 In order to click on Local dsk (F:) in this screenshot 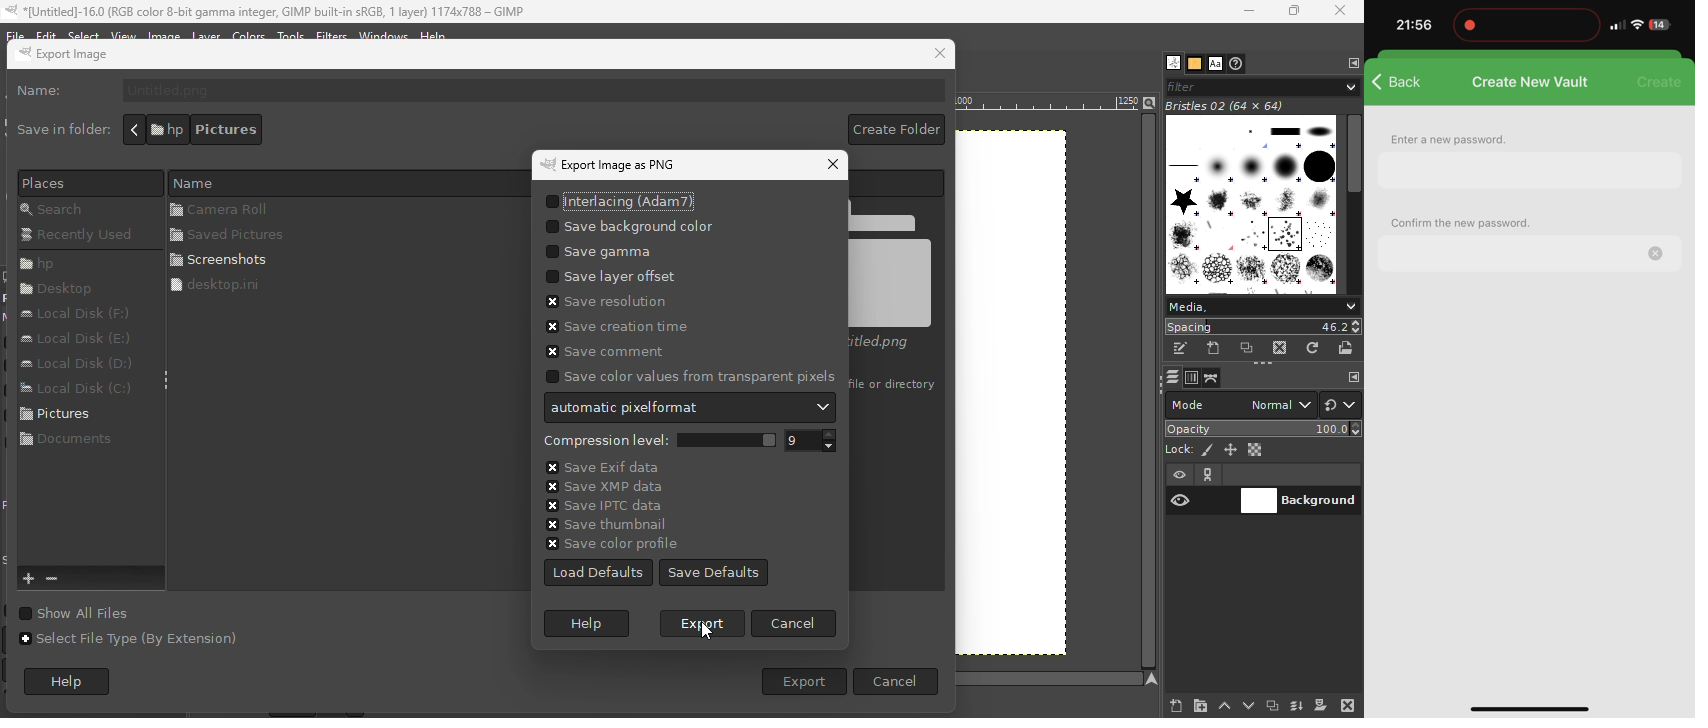, I will do `click(82, 314)`.